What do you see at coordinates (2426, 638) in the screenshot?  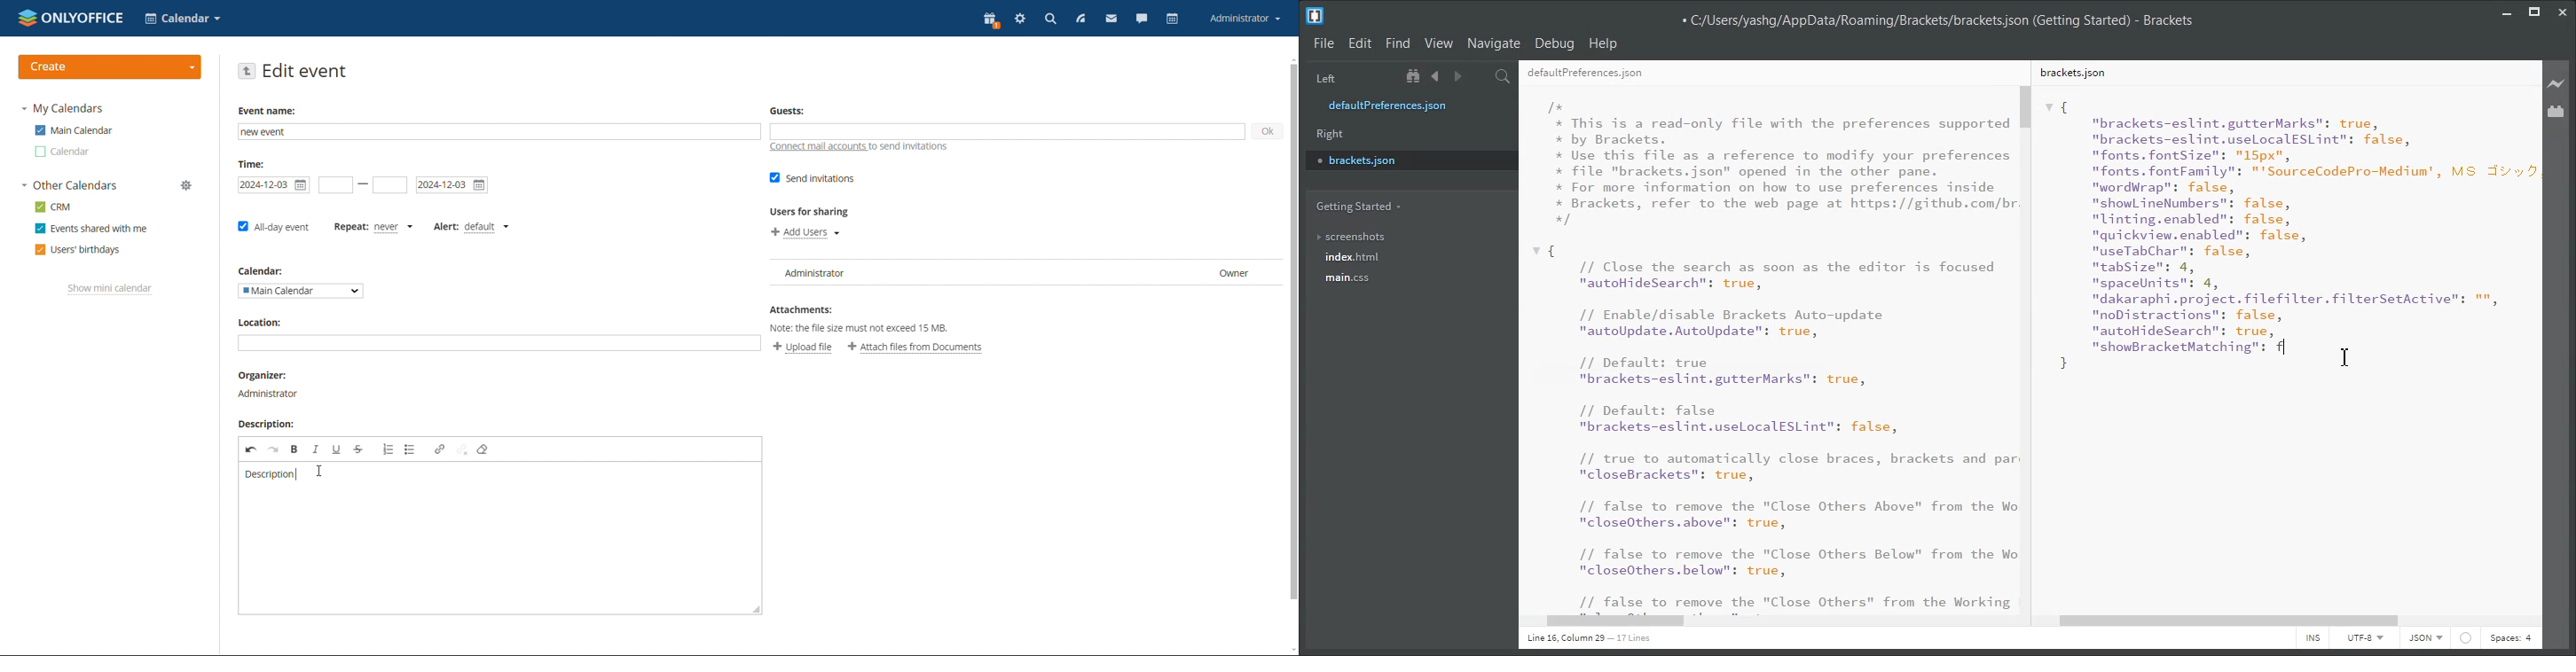 I see `JSON` at bounding box center [2426, 638].